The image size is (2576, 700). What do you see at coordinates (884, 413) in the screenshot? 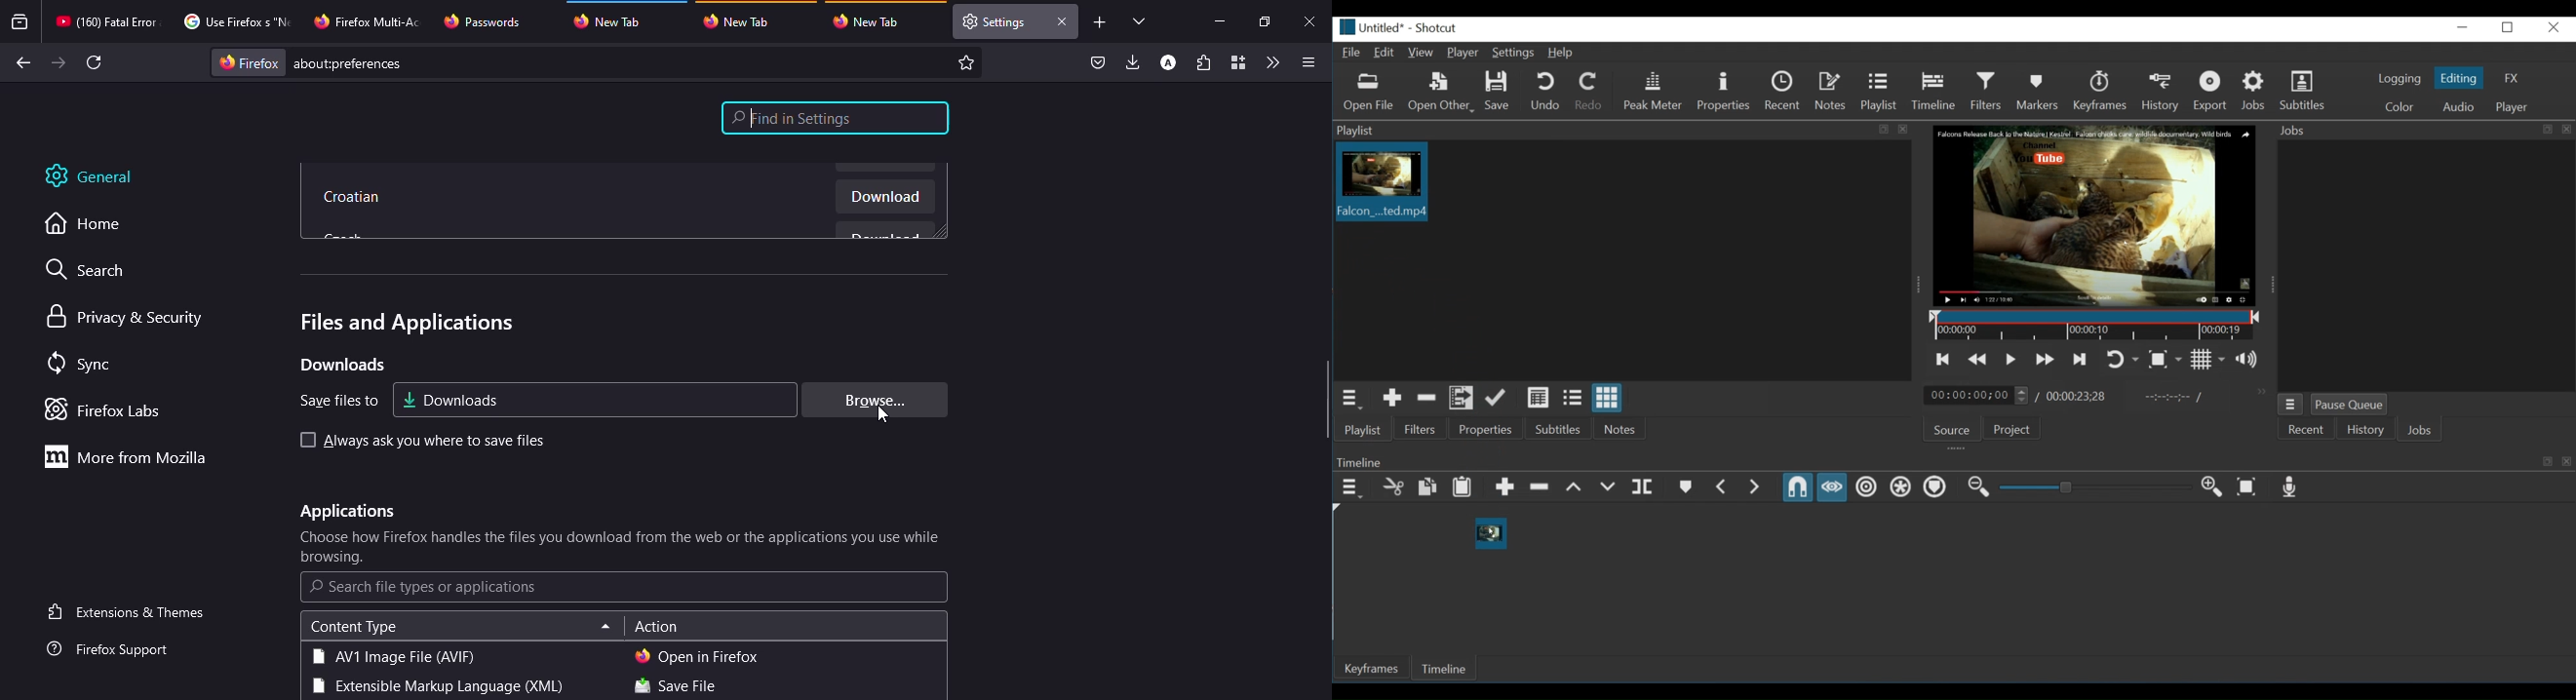
I see `cursor` at bounding box center [884, 413].